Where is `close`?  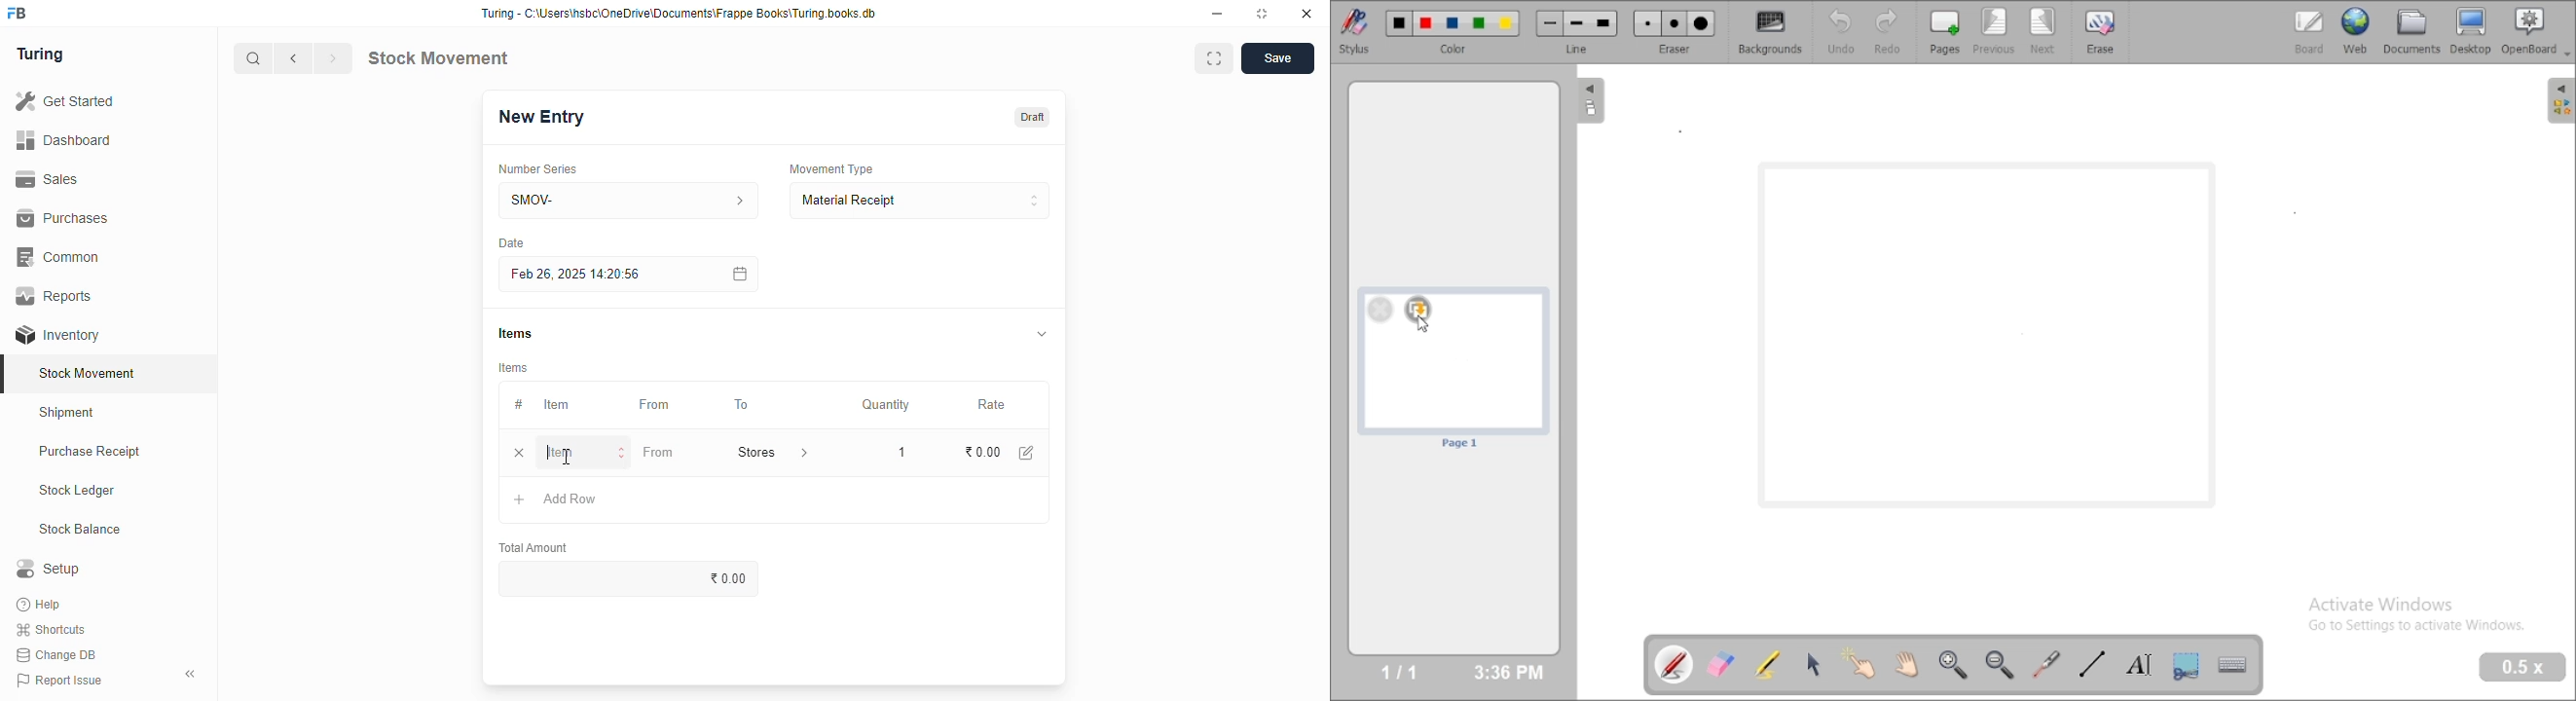
close is located at coordinates (1306, 14).